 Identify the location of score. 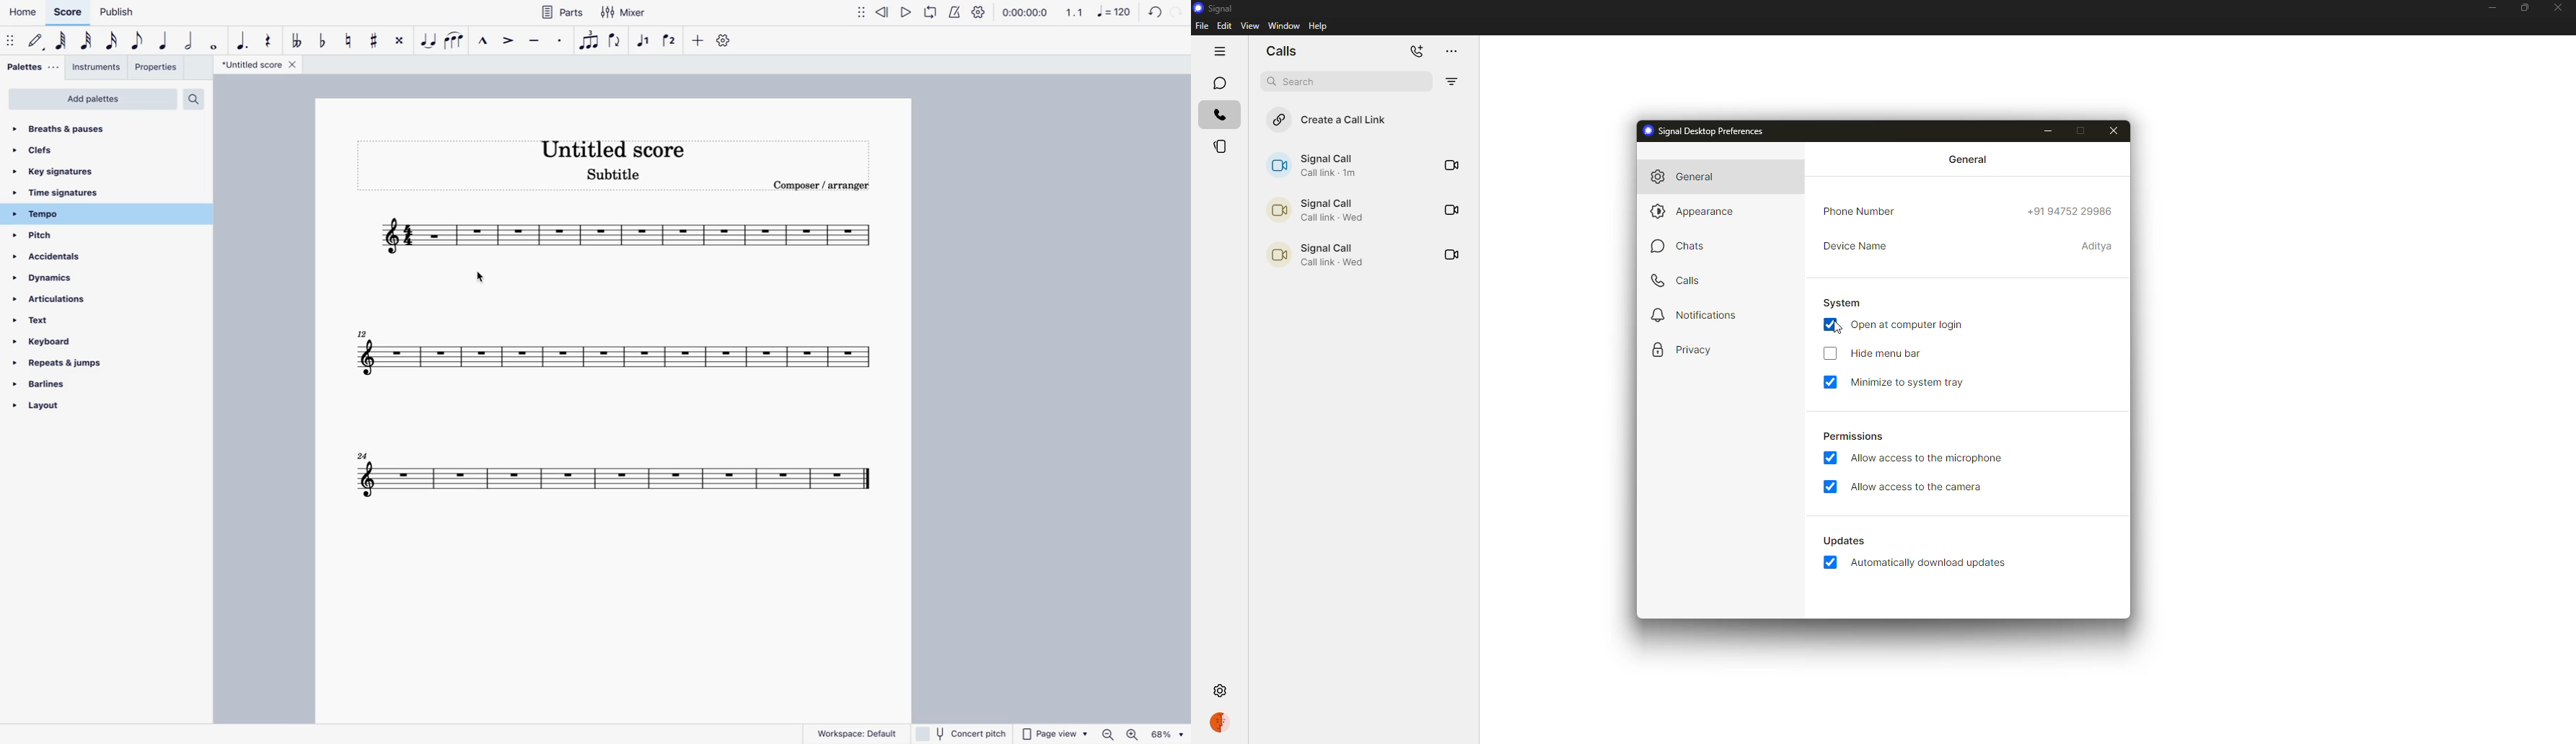
(608, 354).